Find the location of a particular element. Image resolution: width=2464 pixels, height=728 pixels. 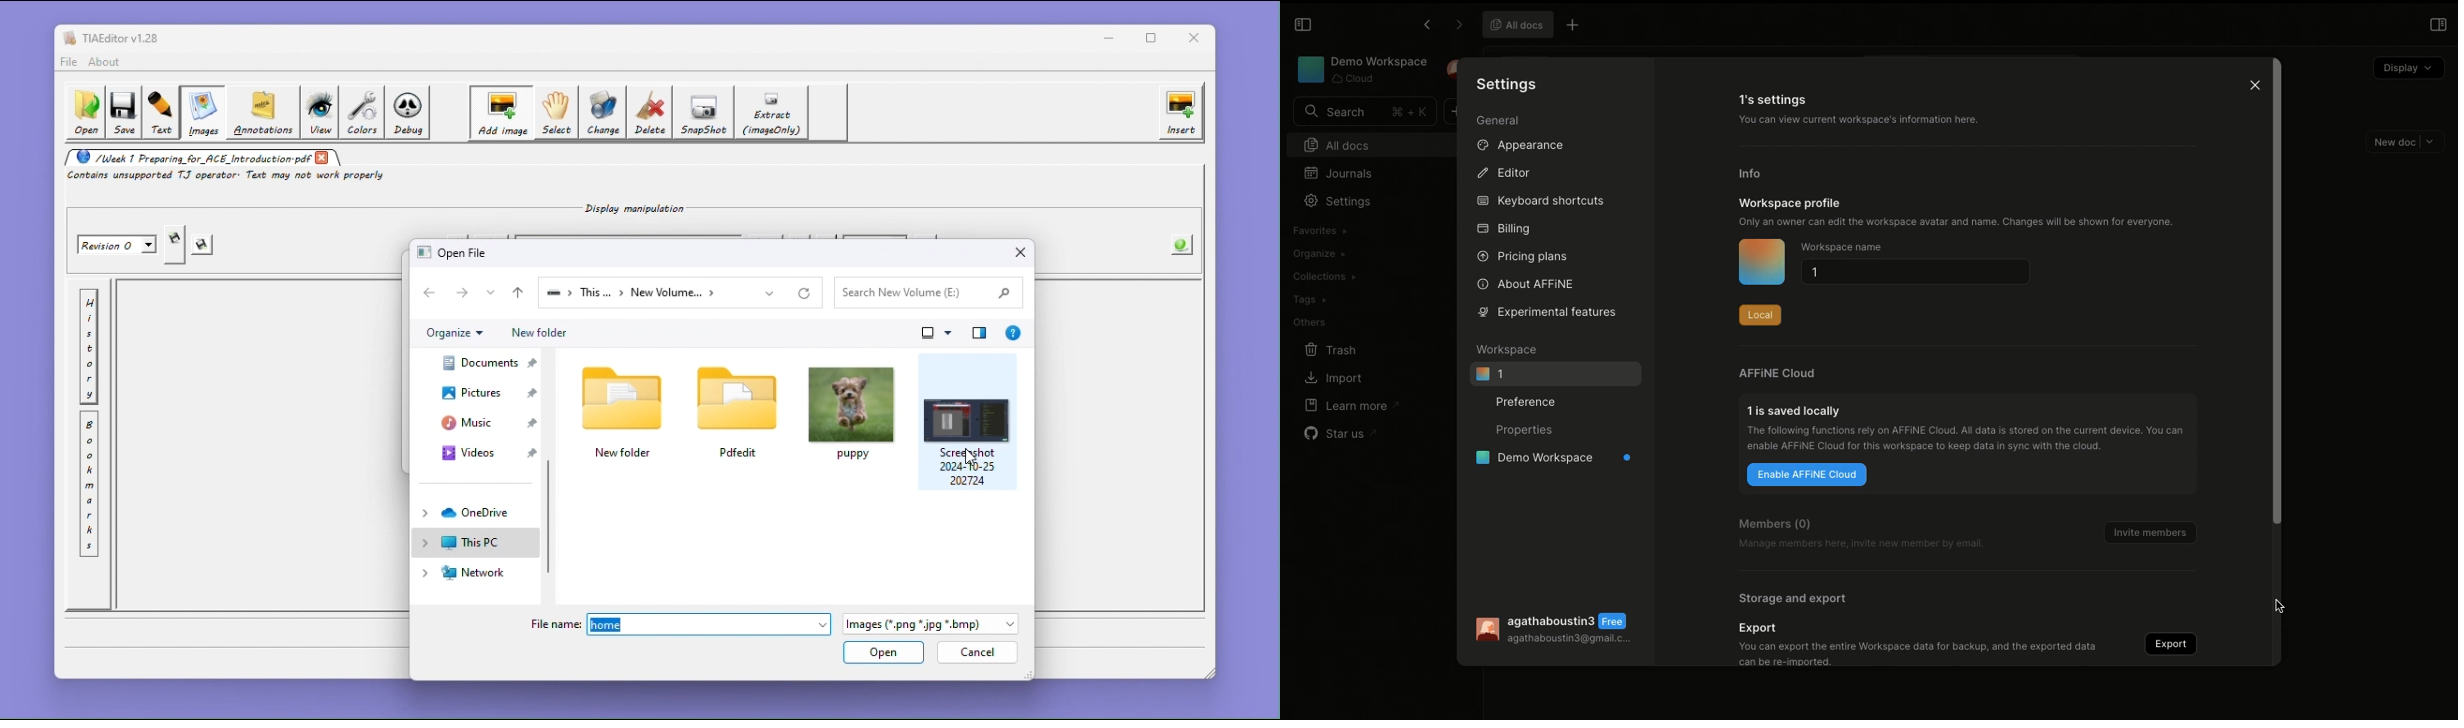

Settings is located at coordinates (1342, 201).